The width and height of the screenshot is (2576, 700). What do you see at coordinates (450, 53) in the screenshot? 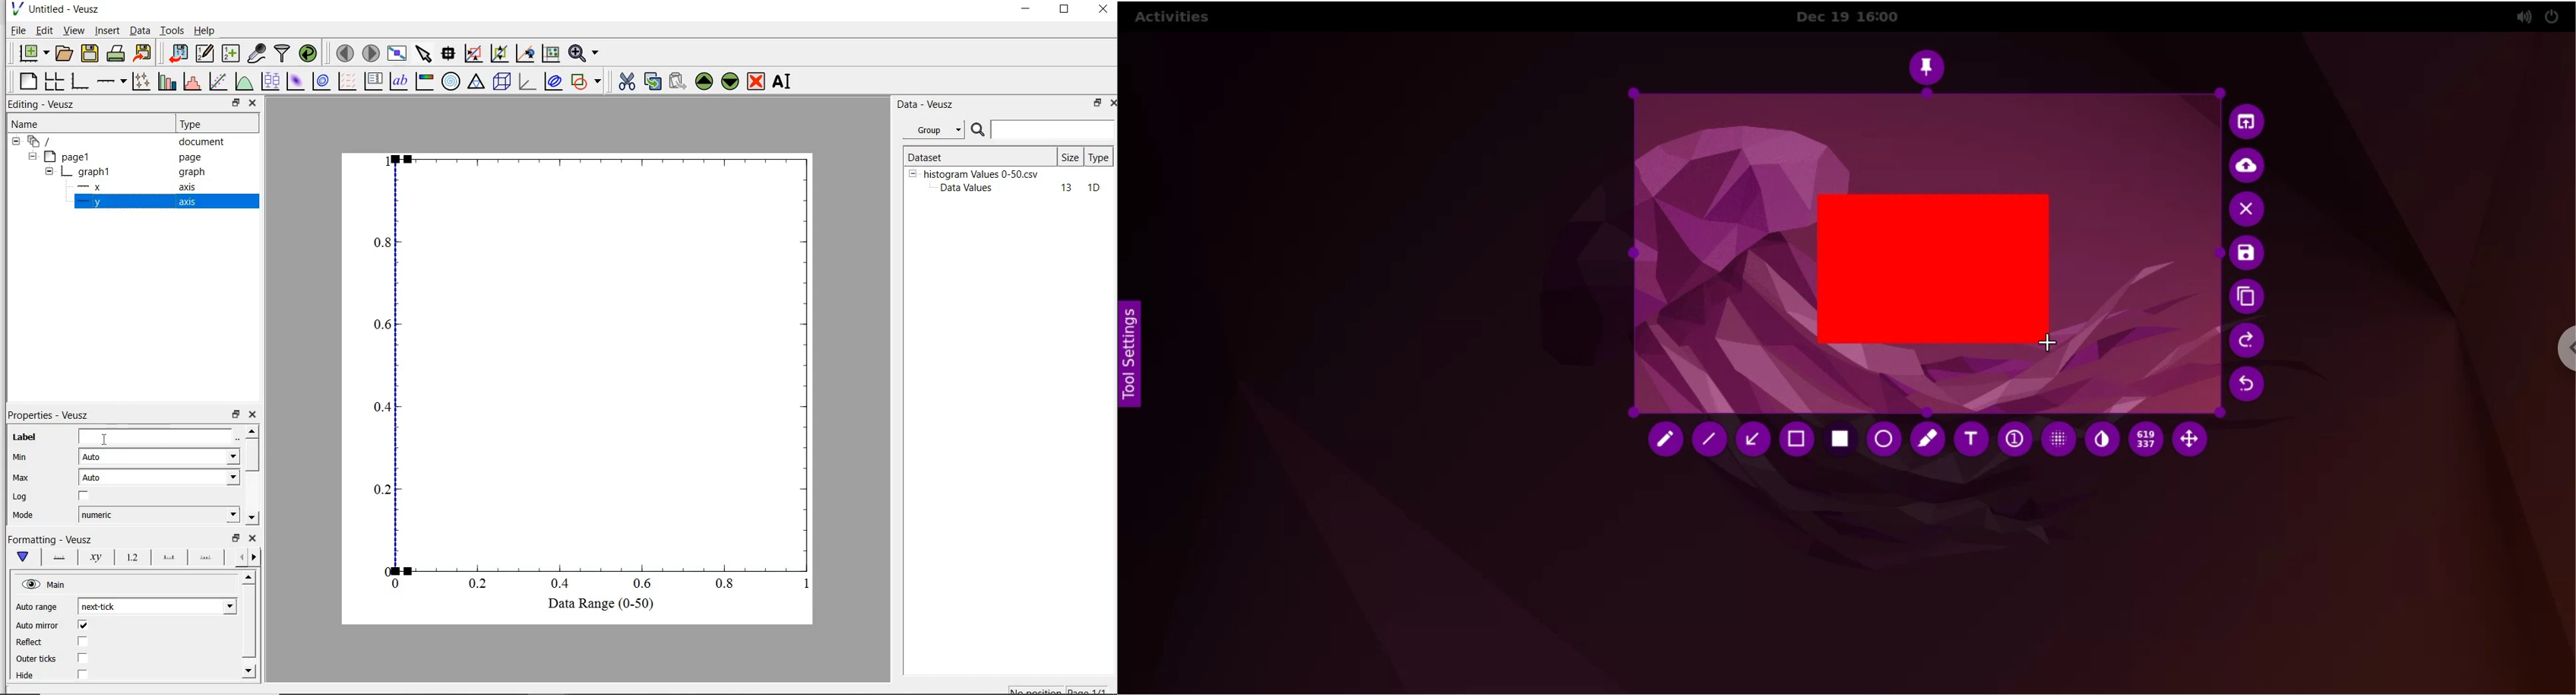
I see `read data points on the graph` at bounding box center [450, 53].